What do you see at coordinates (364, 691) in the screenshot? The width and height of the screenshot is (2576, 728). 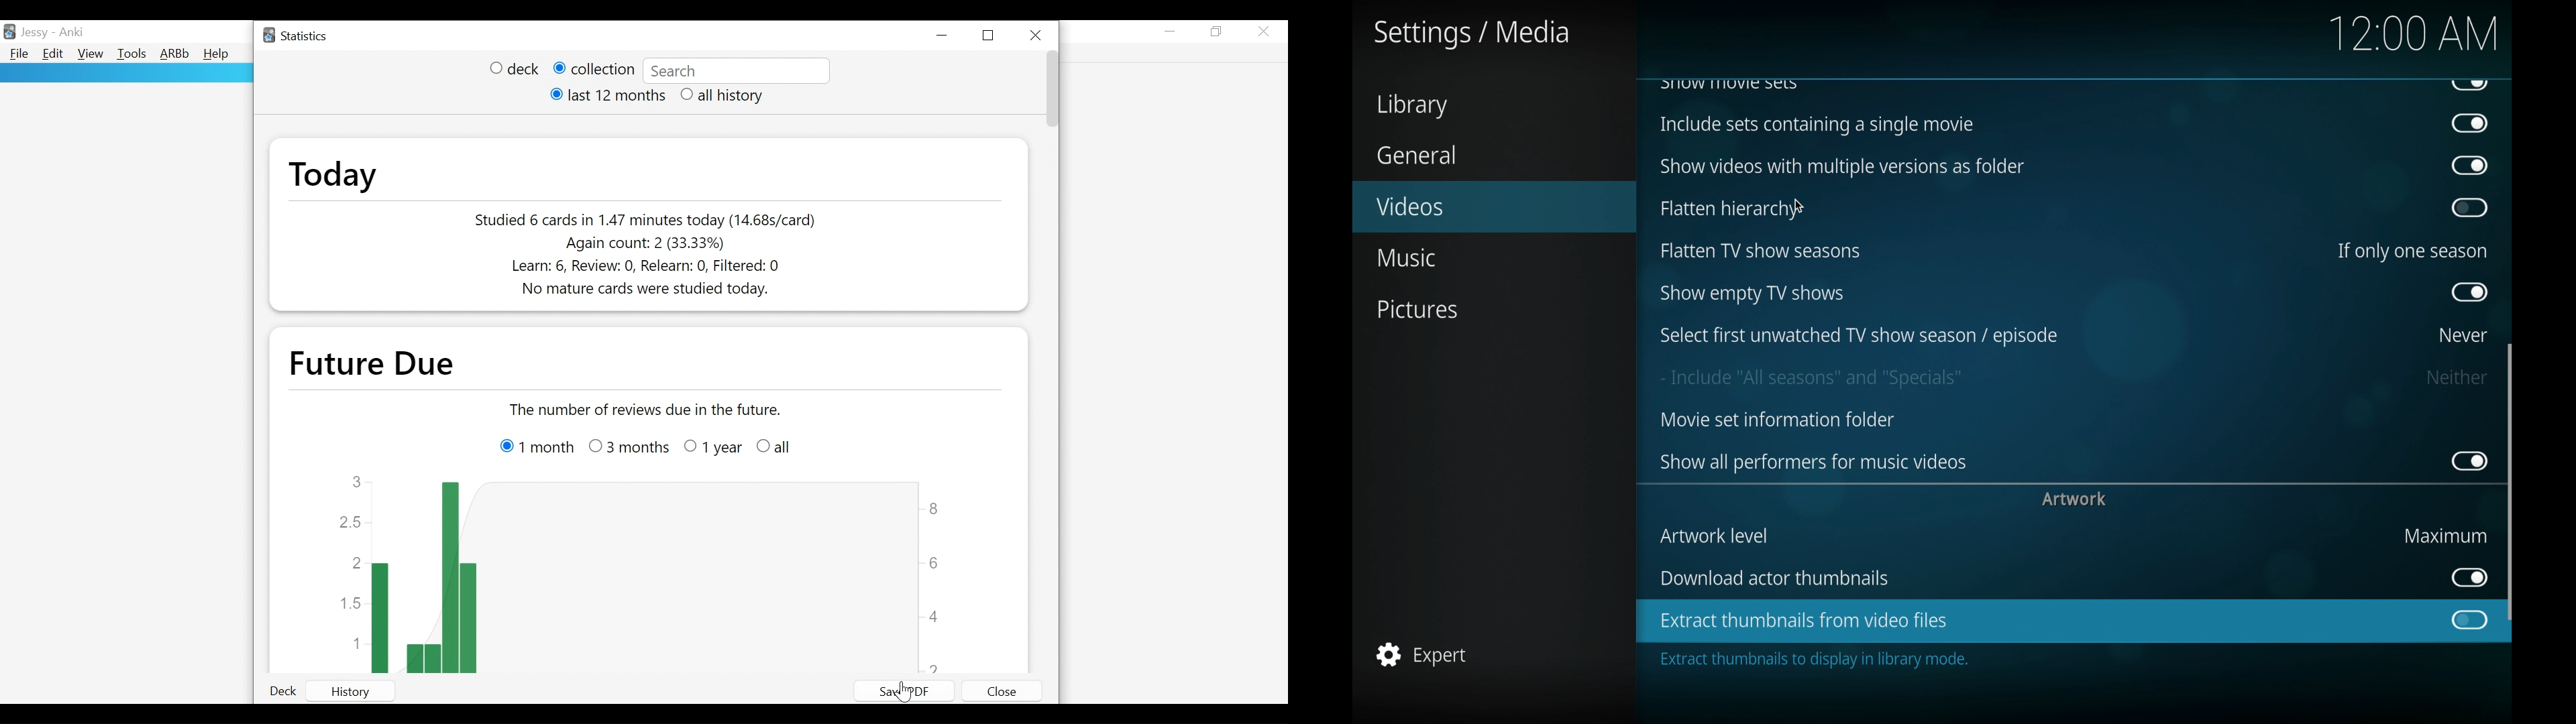 I see `History` at bounding box center [364, 691].